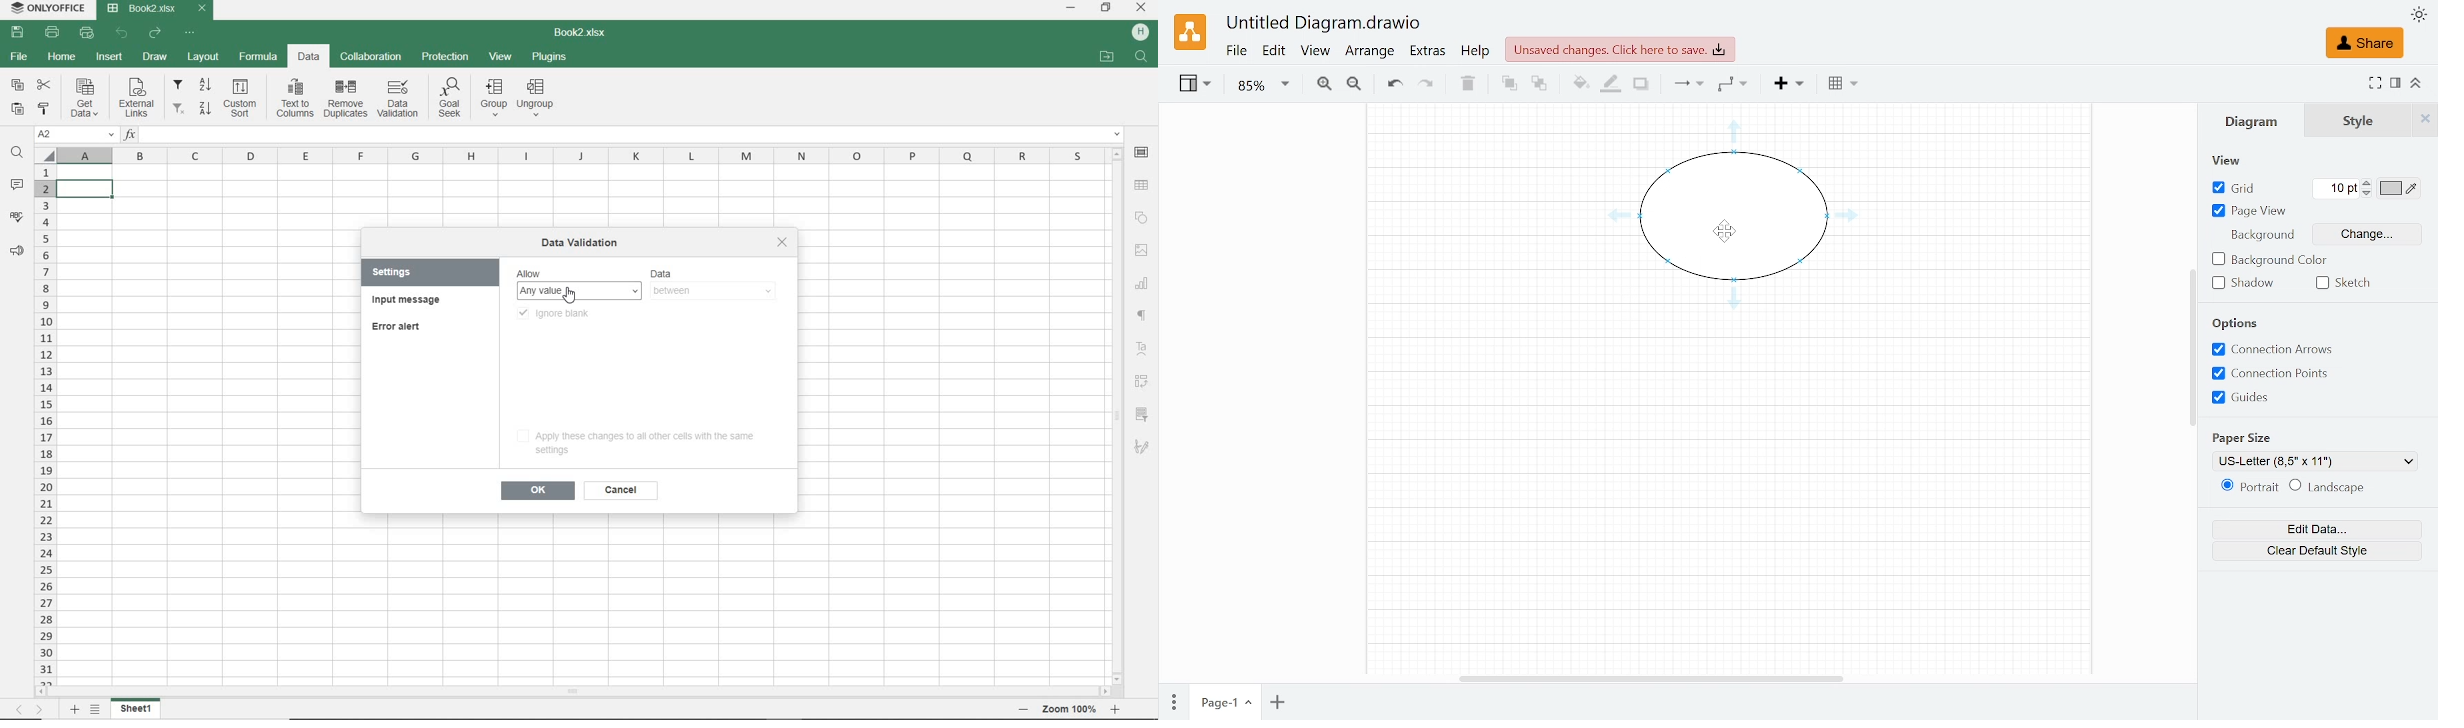 The height and width of the screenshot is (728, 2464). Describe the element at coordinates (1143, 317) in the screenshot. I see `NONPRINTIG CHARACTERS` at that location.